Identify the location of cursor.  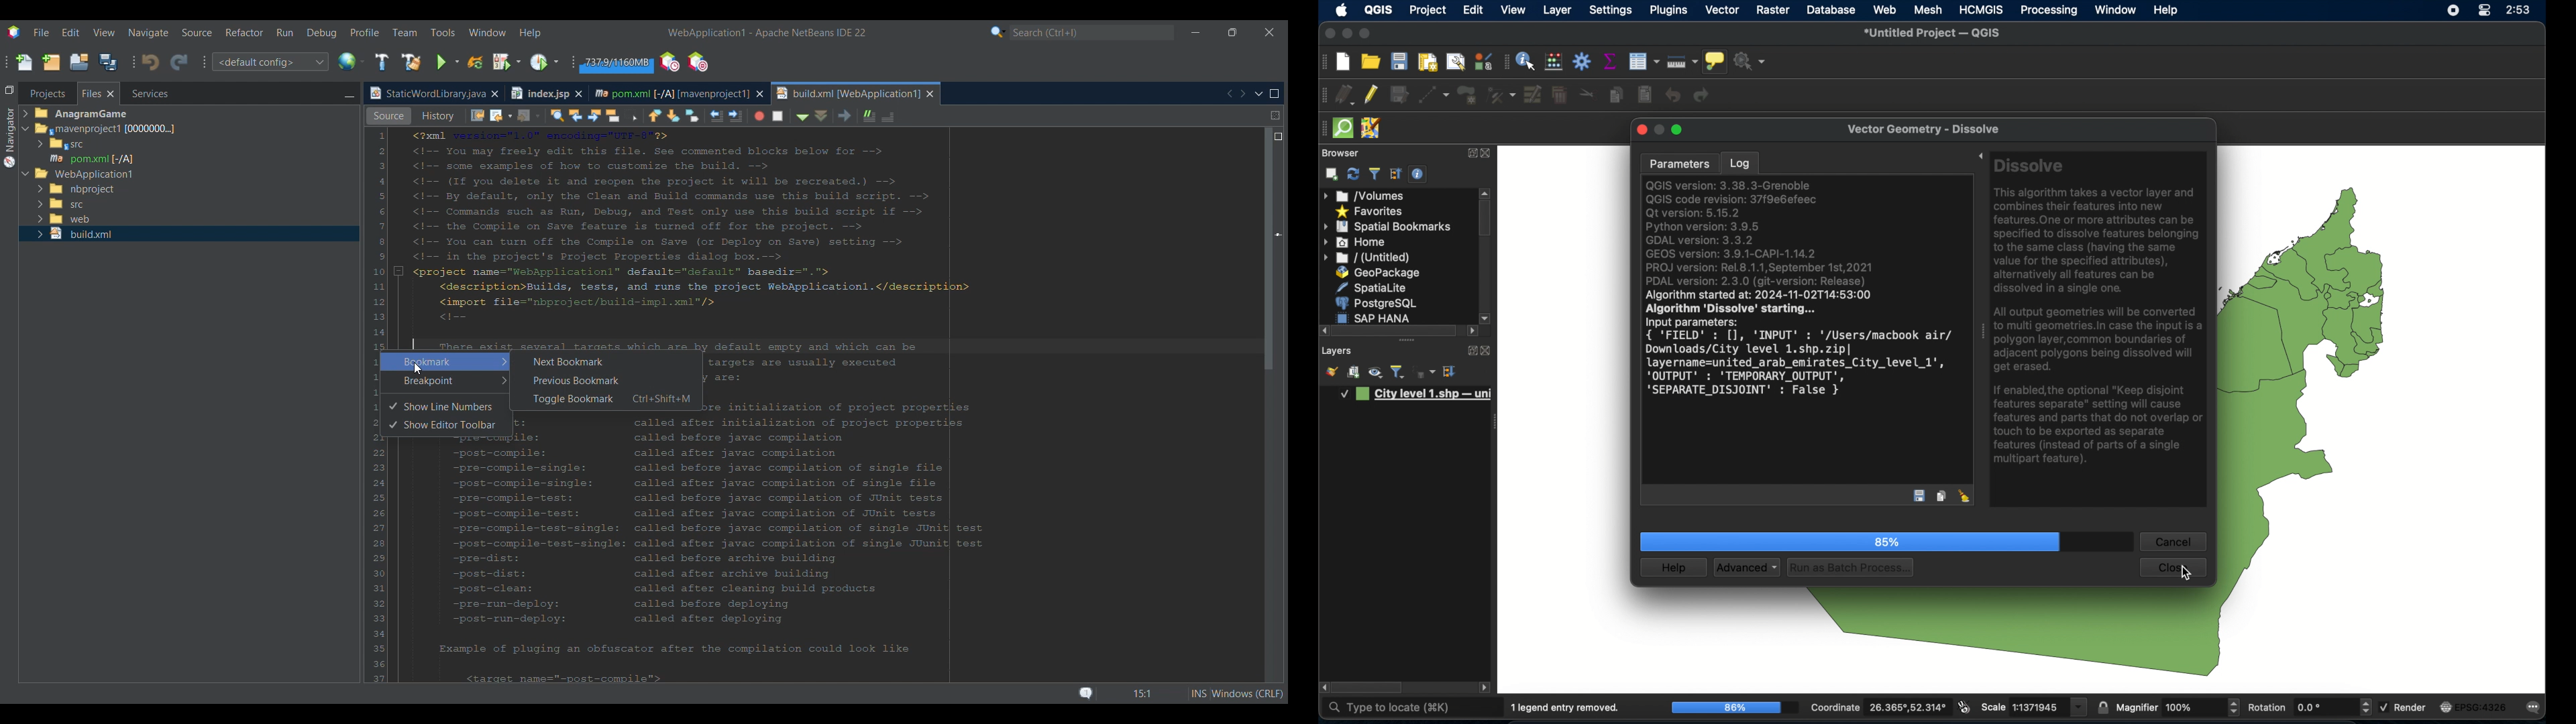
(2186, 571).